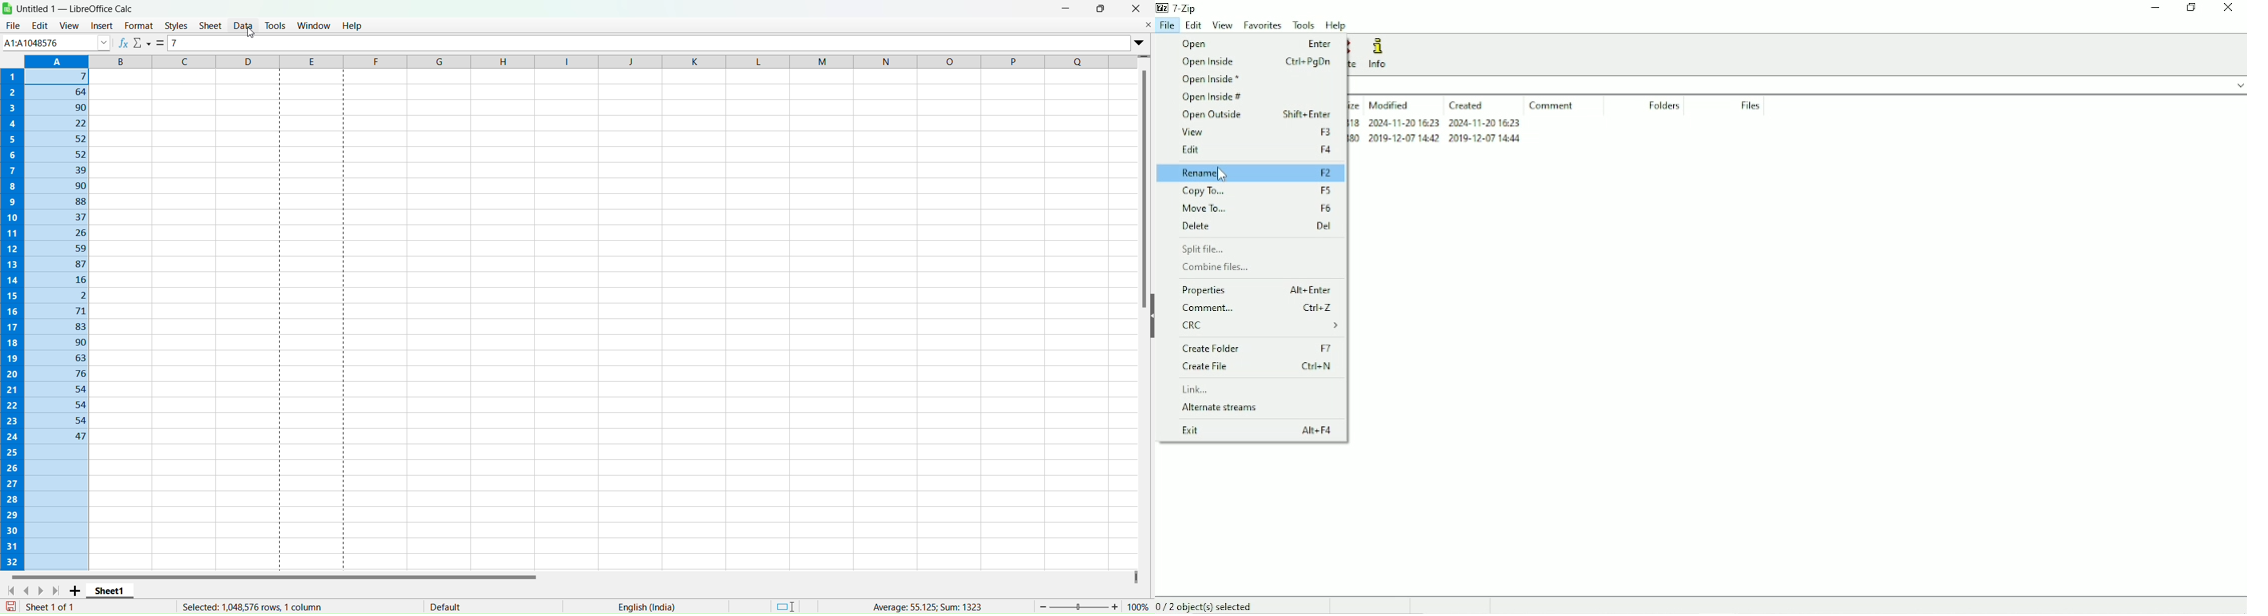 The width and height of the screenshot is (2268, 616). What do you see at coordinates (8, 8) in the screenshot?
I see `Logo` at bounding box center [8, 8].